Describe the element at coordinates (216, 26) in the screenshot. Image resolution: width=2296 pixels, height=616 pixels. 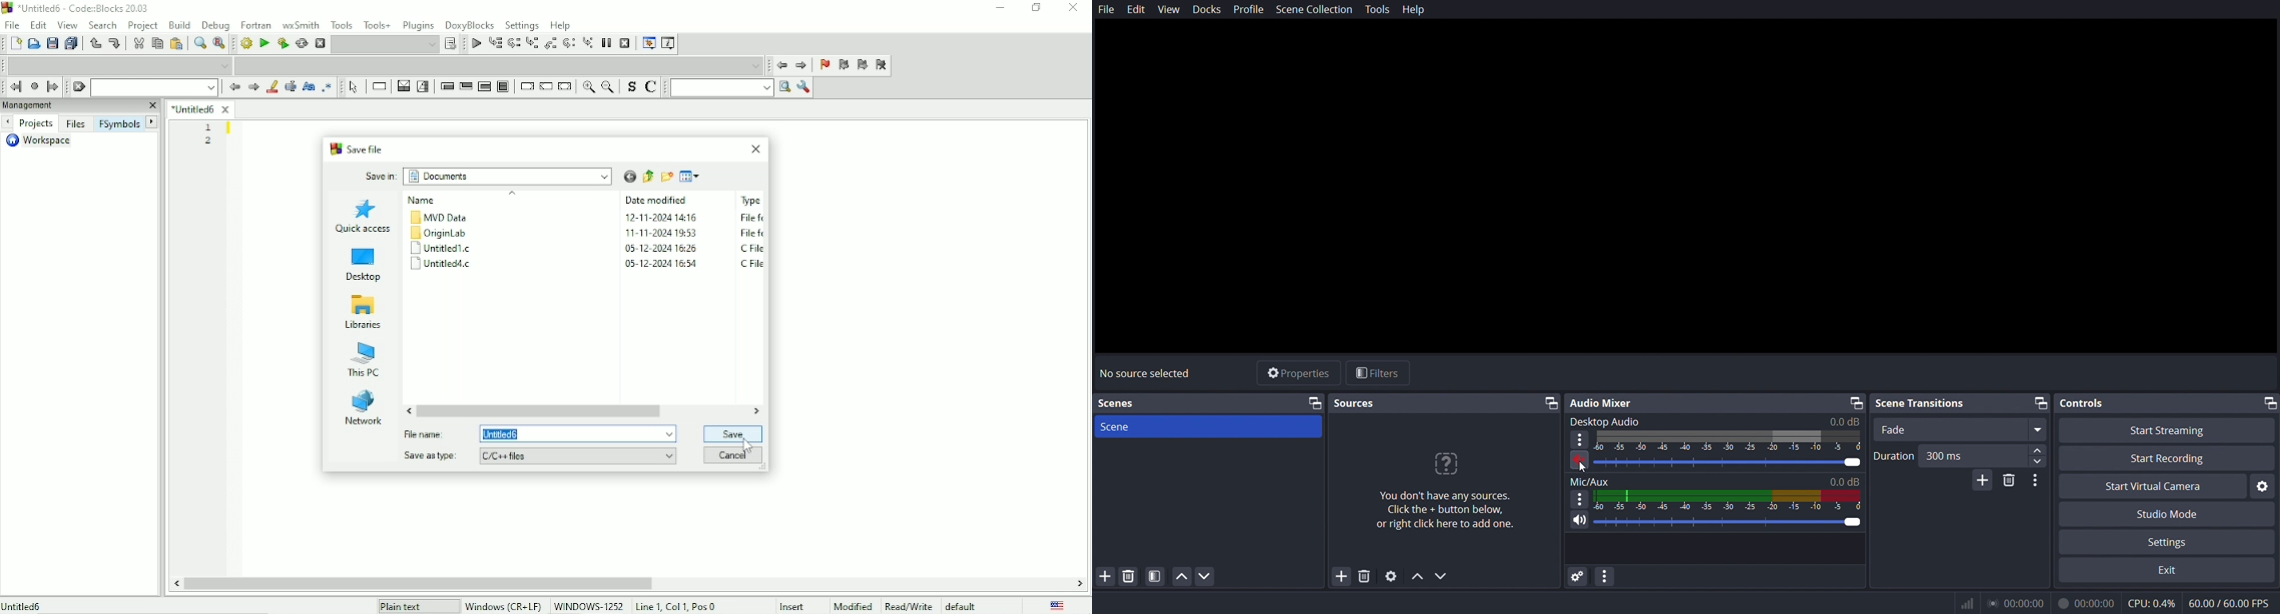
I see `Debug` at that location.